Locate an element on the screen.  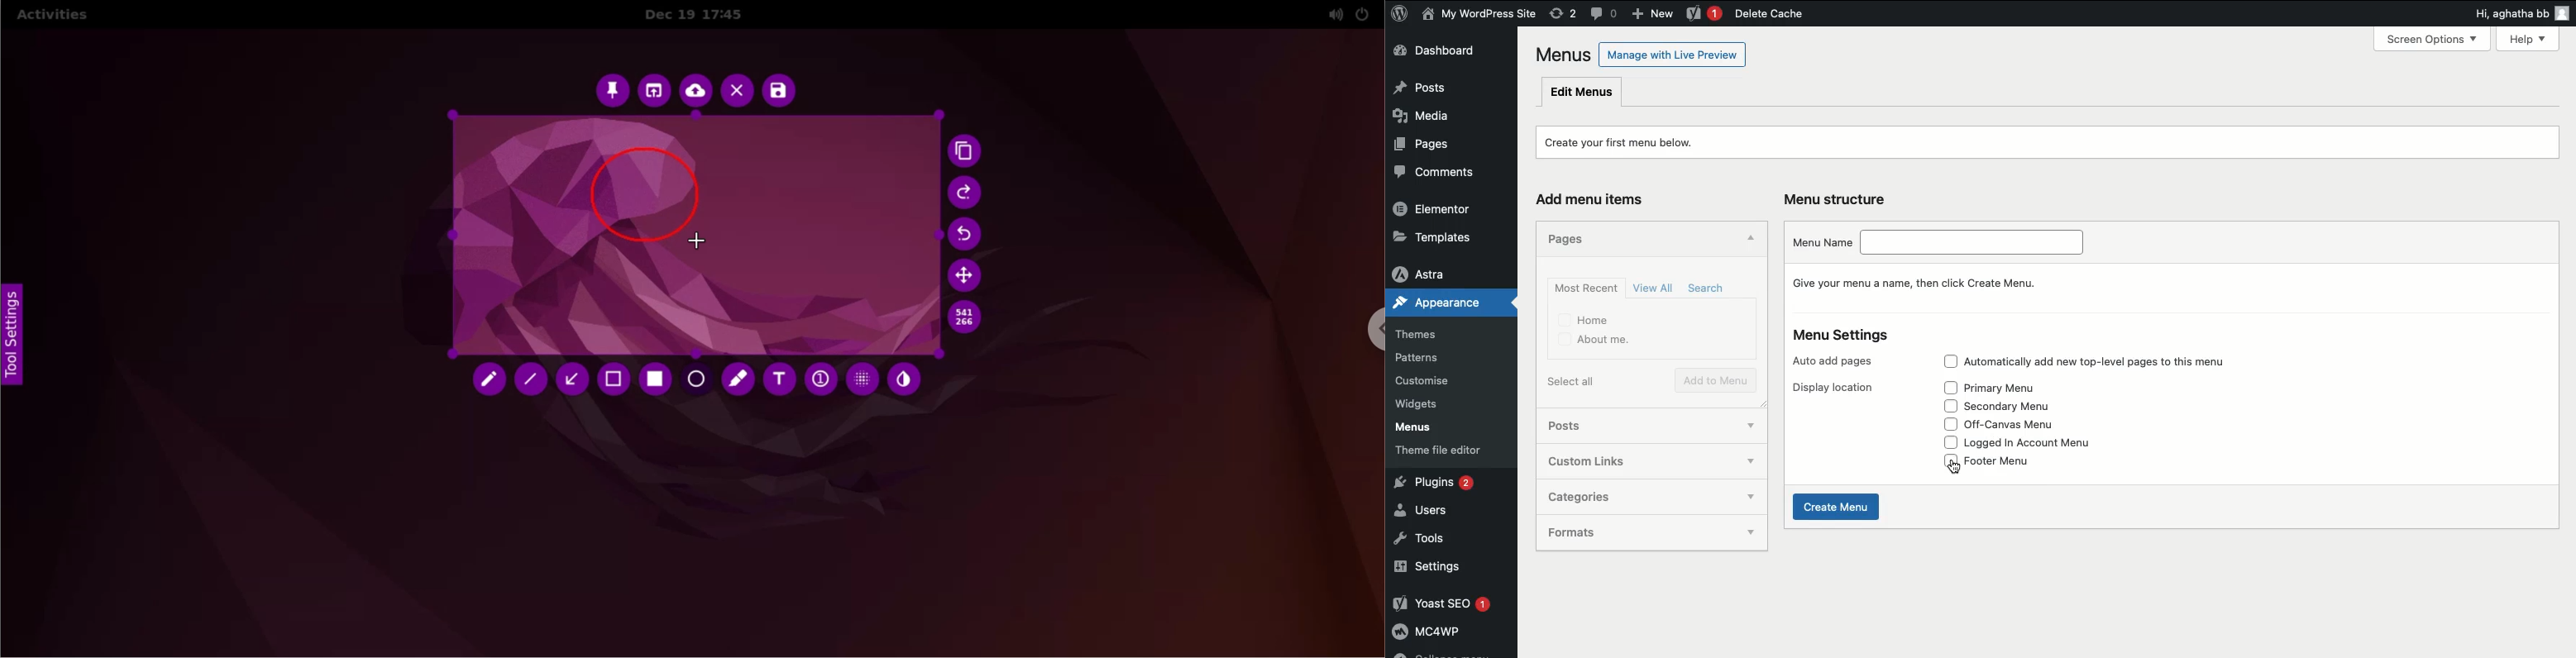
Pages is located at coordinates (1421, 148).